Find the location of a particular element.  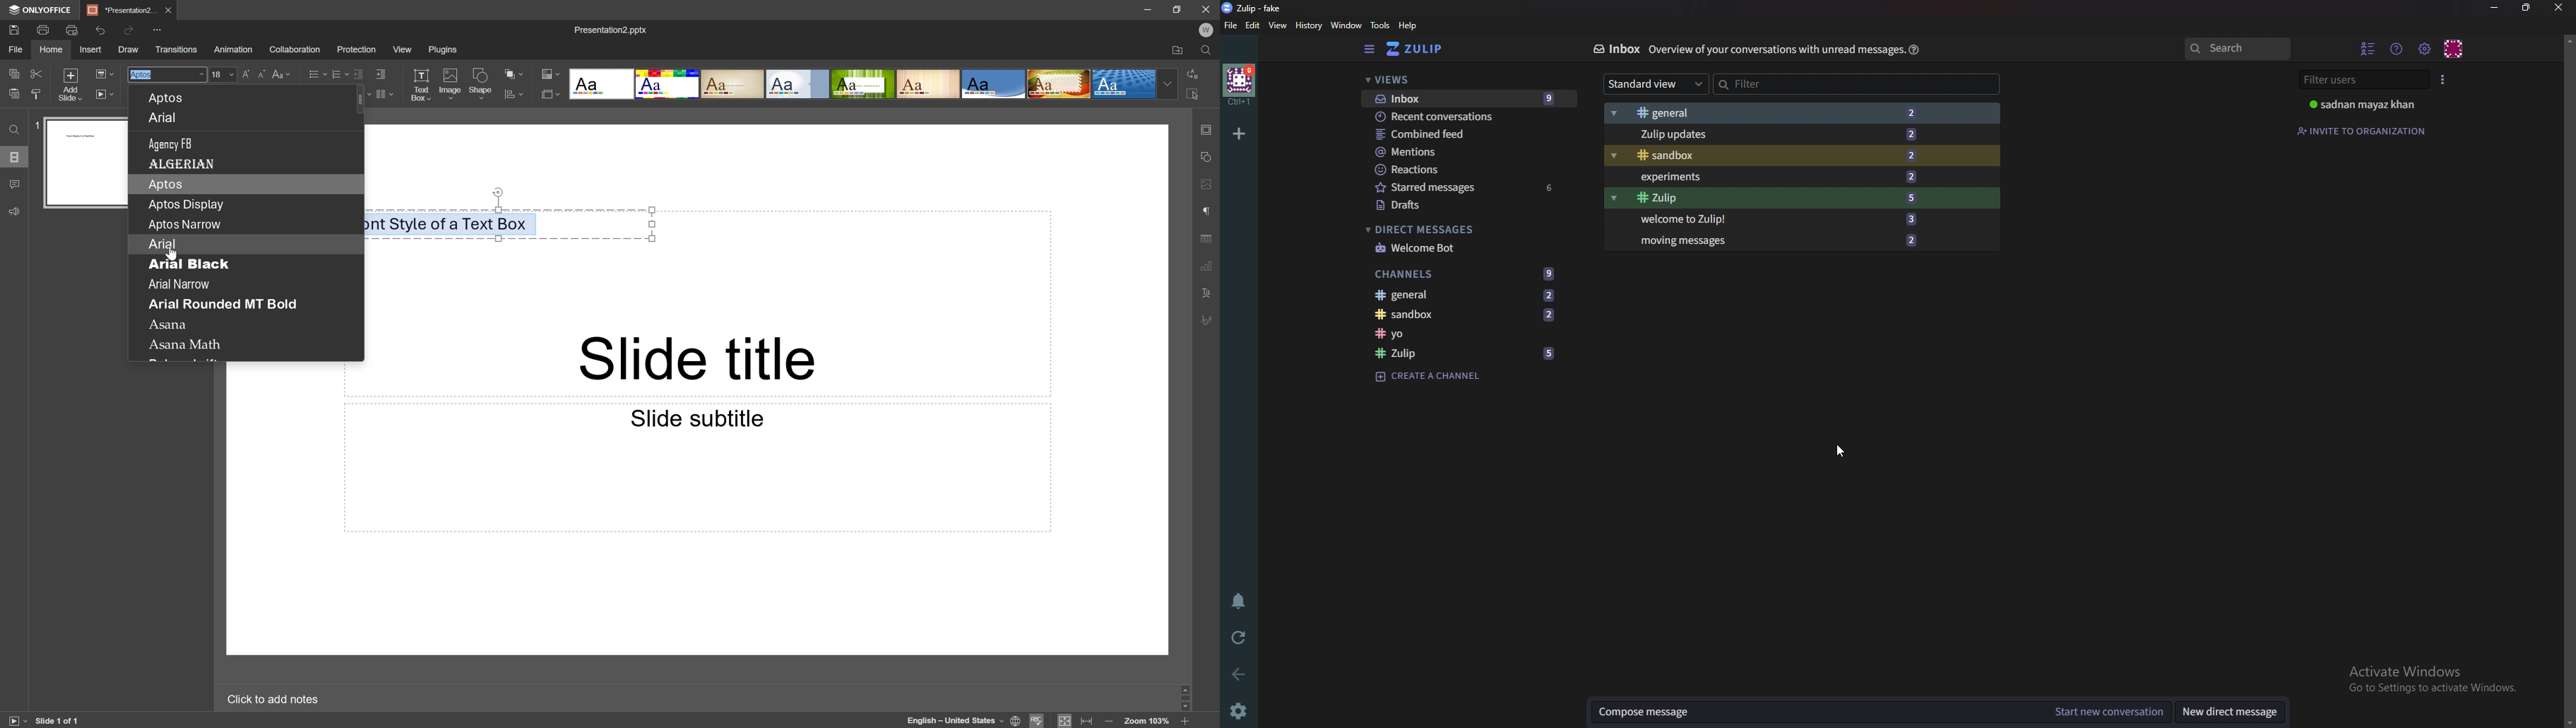

Shape settings is located at coordinates (1209, 158).